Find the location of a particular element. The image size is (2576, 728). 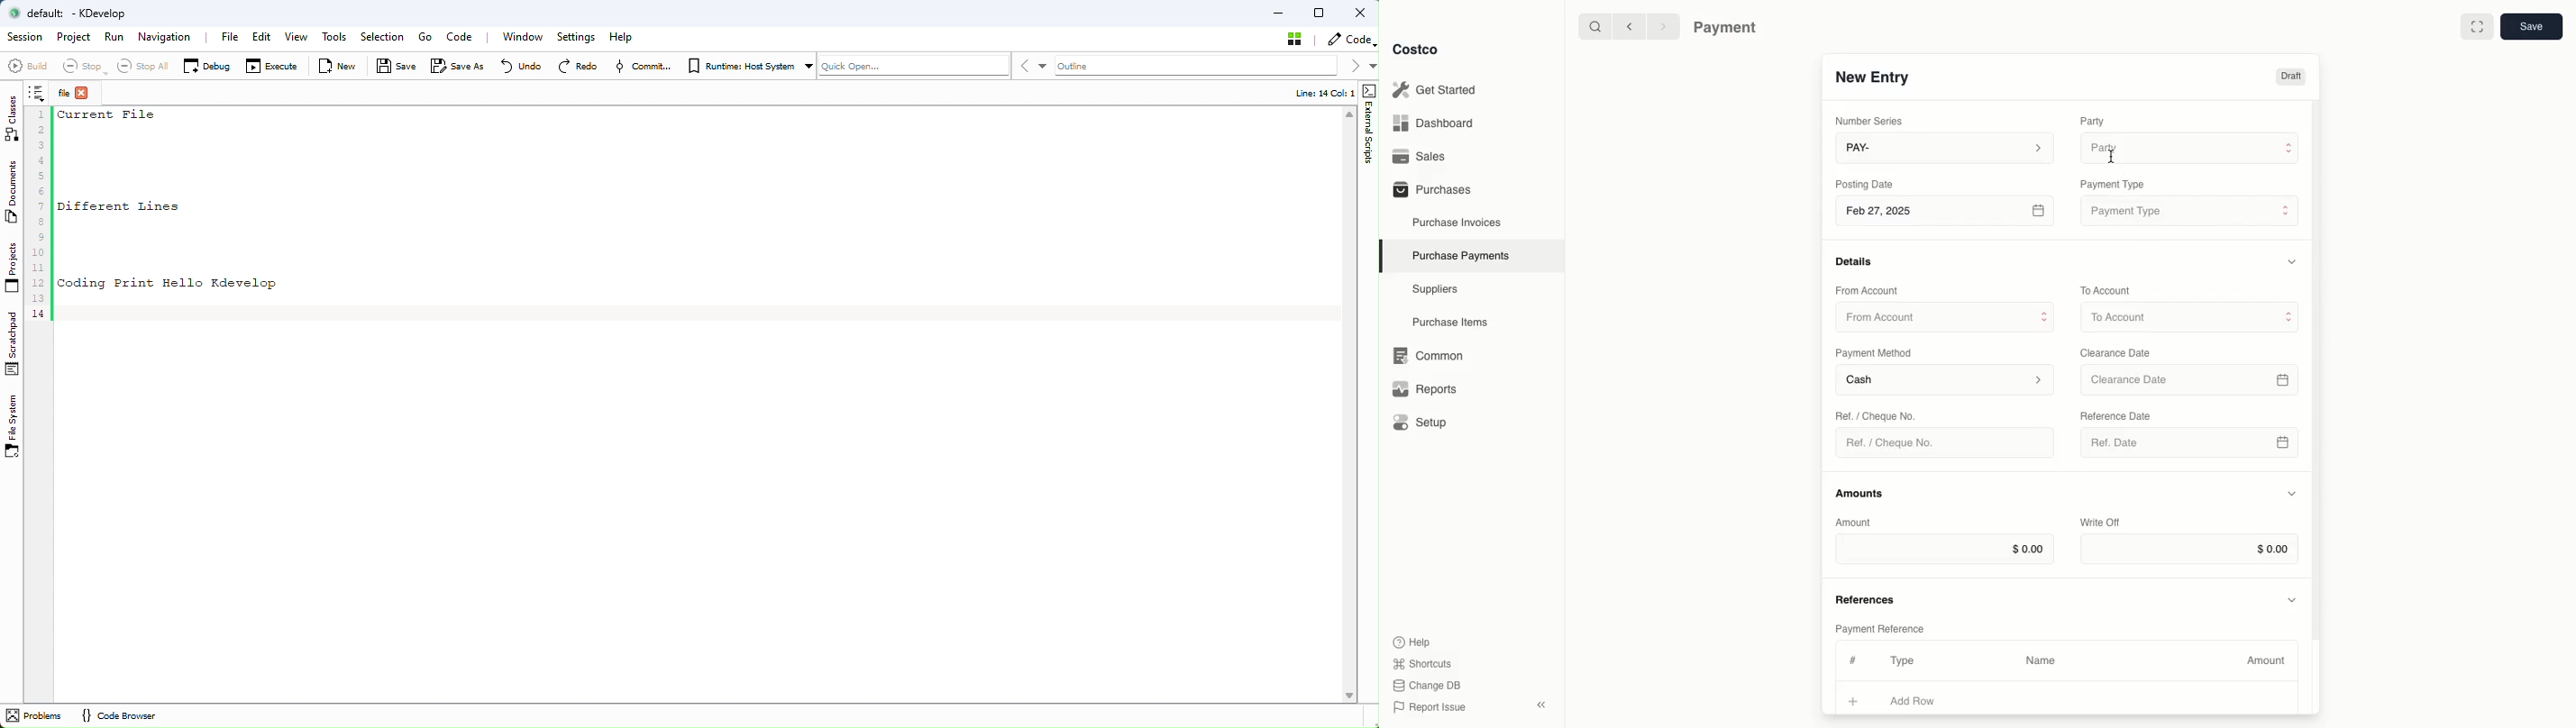

Get Started is located at coordinates (1438, 90).